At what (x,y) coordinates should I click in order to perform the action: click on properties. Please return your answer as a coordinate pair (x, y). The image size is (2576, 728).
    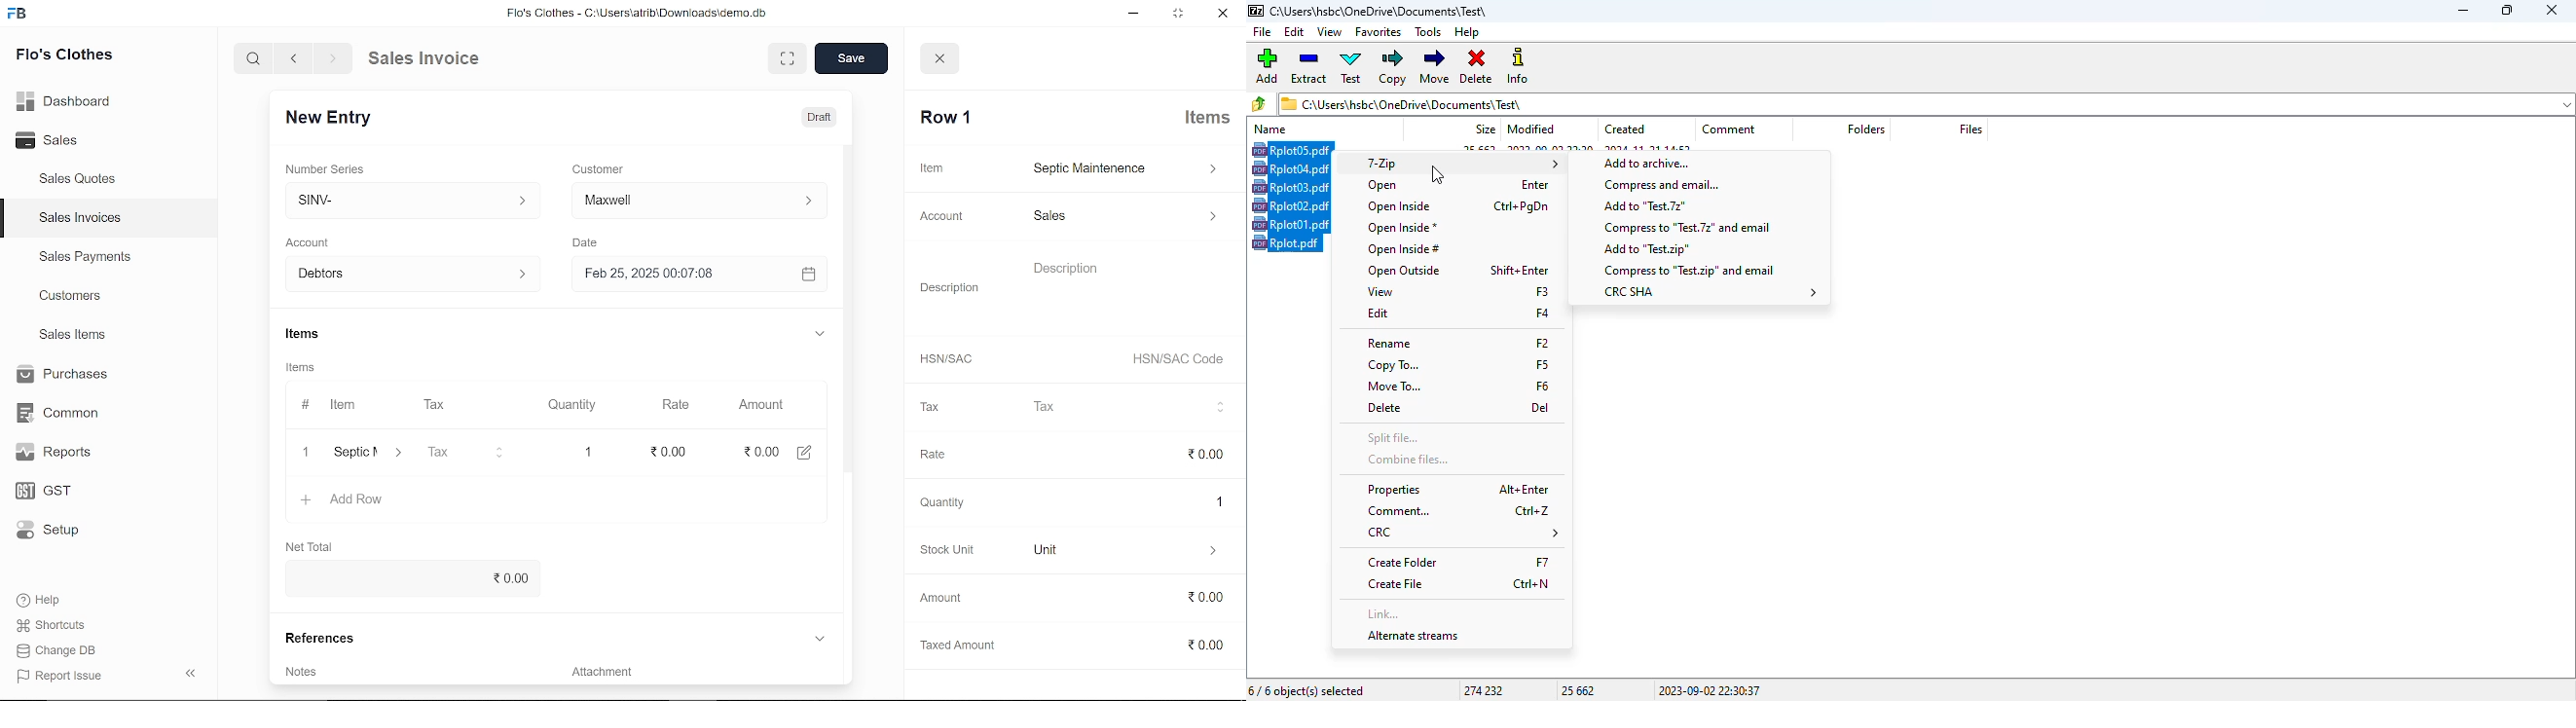
    Looking at the image, I should click on (1458, 489).